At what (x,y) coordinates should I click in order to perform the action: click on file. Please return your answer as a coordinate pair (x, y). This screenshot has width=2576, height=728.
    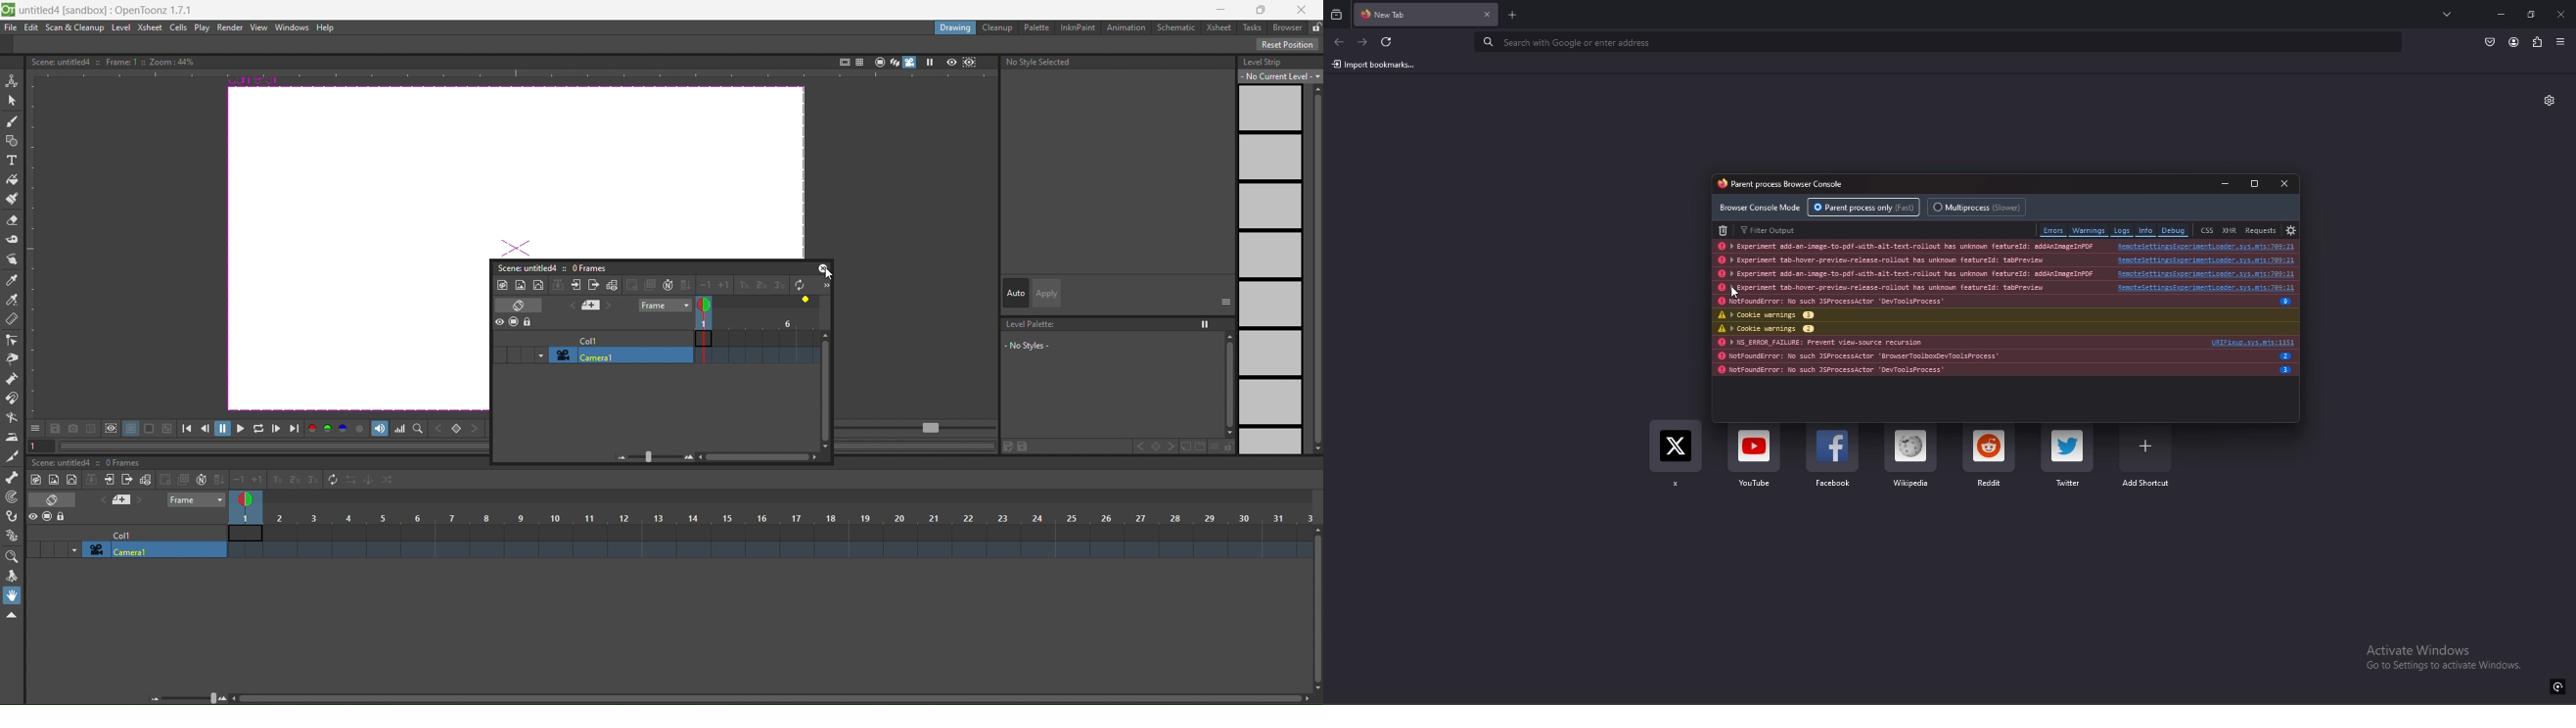
    Looking at the image, I should click on (11, 28).